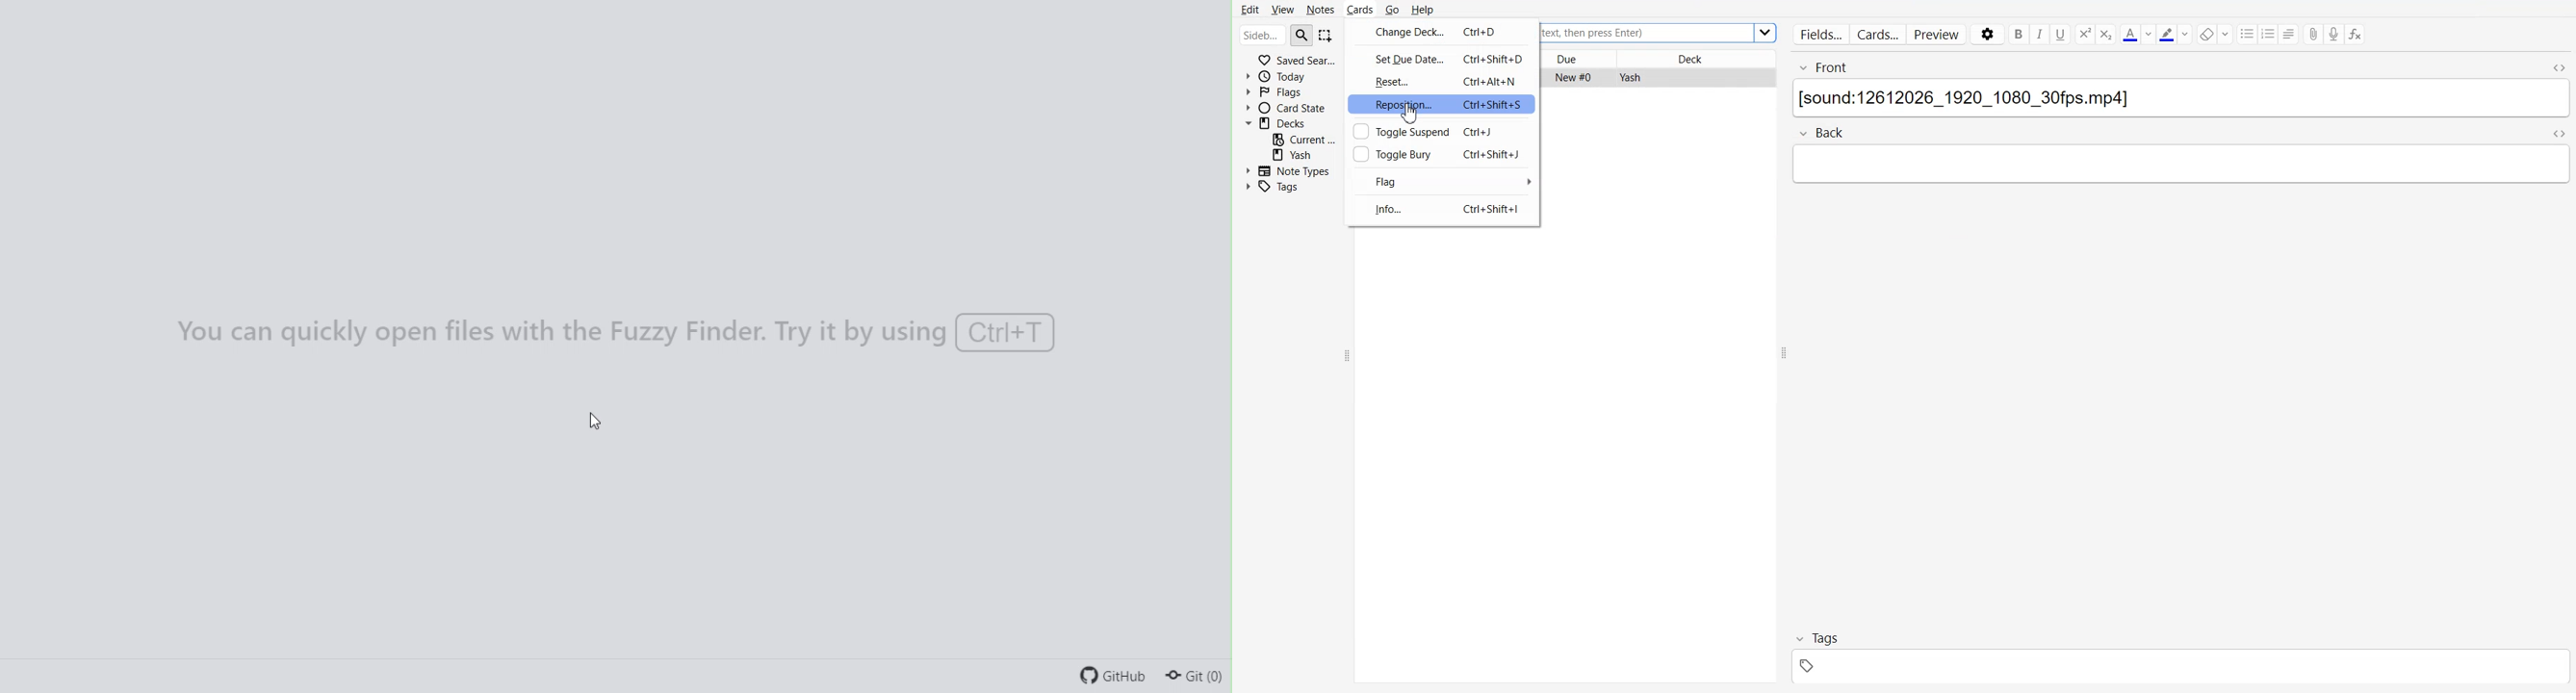  What do you see at coordinates (2175, 34) in the screenshot?
I see `Highlight text color` at bounding box center [2175, 34].